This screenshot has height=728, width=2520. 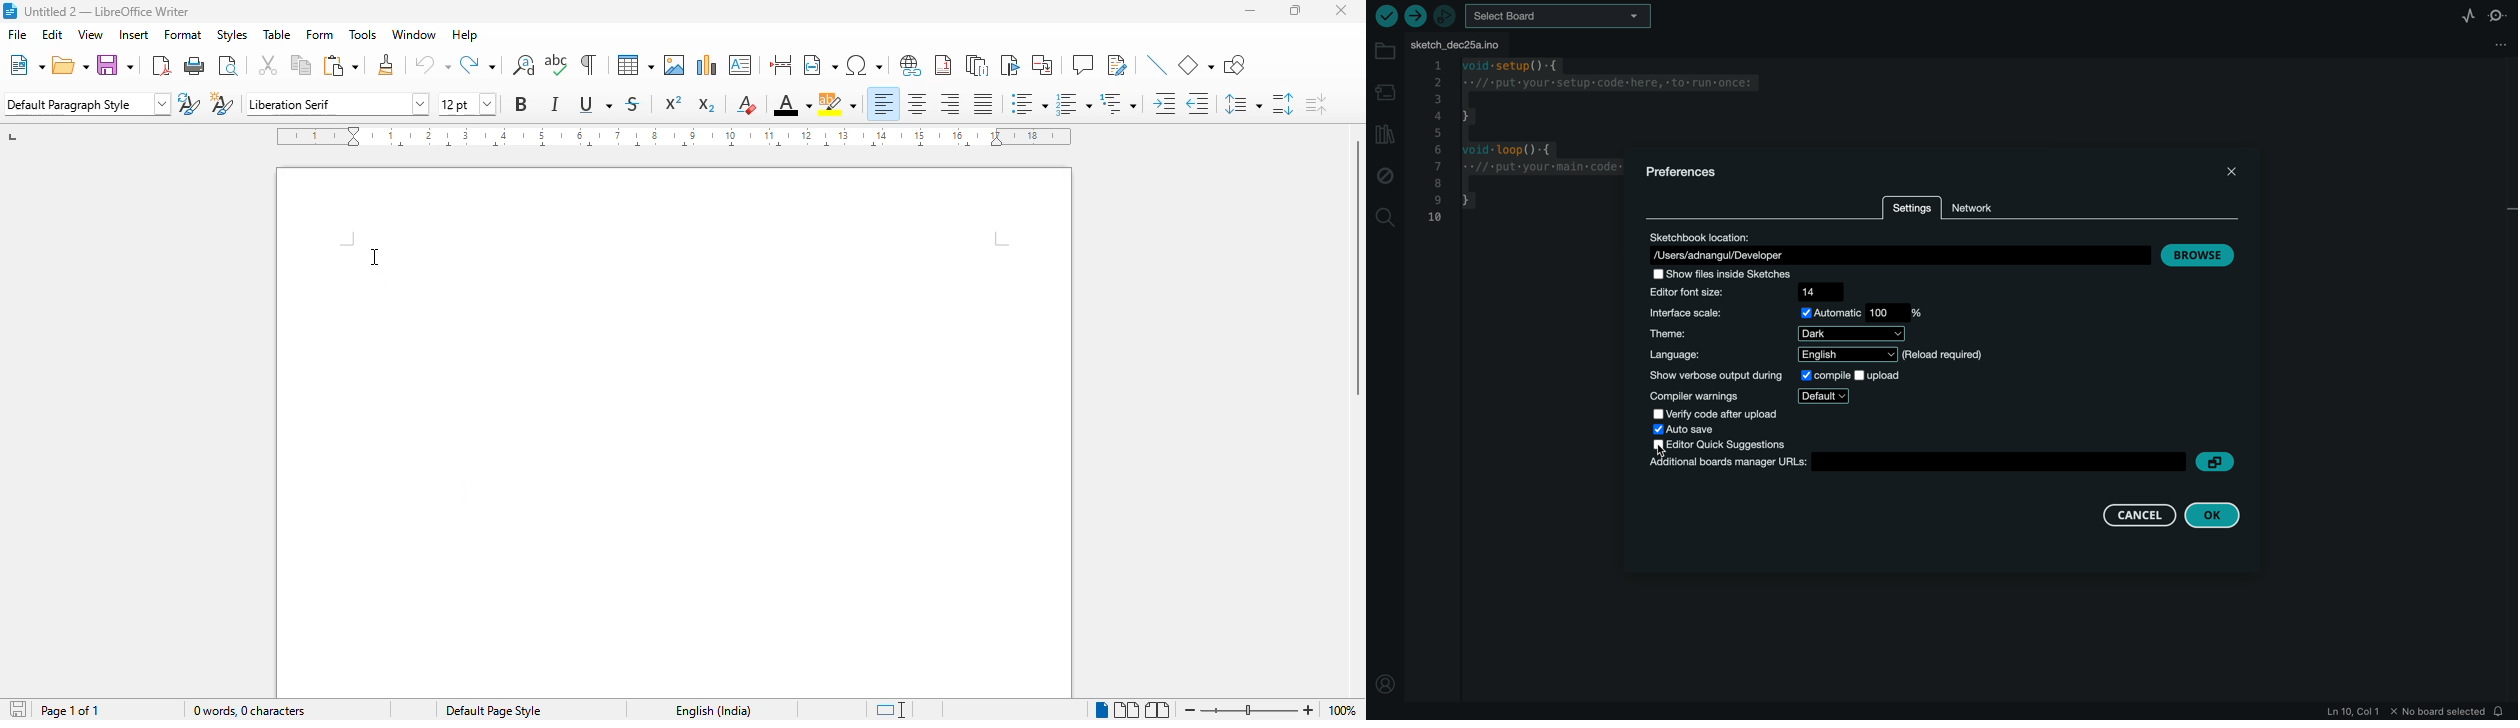 What do you see at coordinates (277, 35) in the screenshot?
I see `table` at bounding box center [277, 35].